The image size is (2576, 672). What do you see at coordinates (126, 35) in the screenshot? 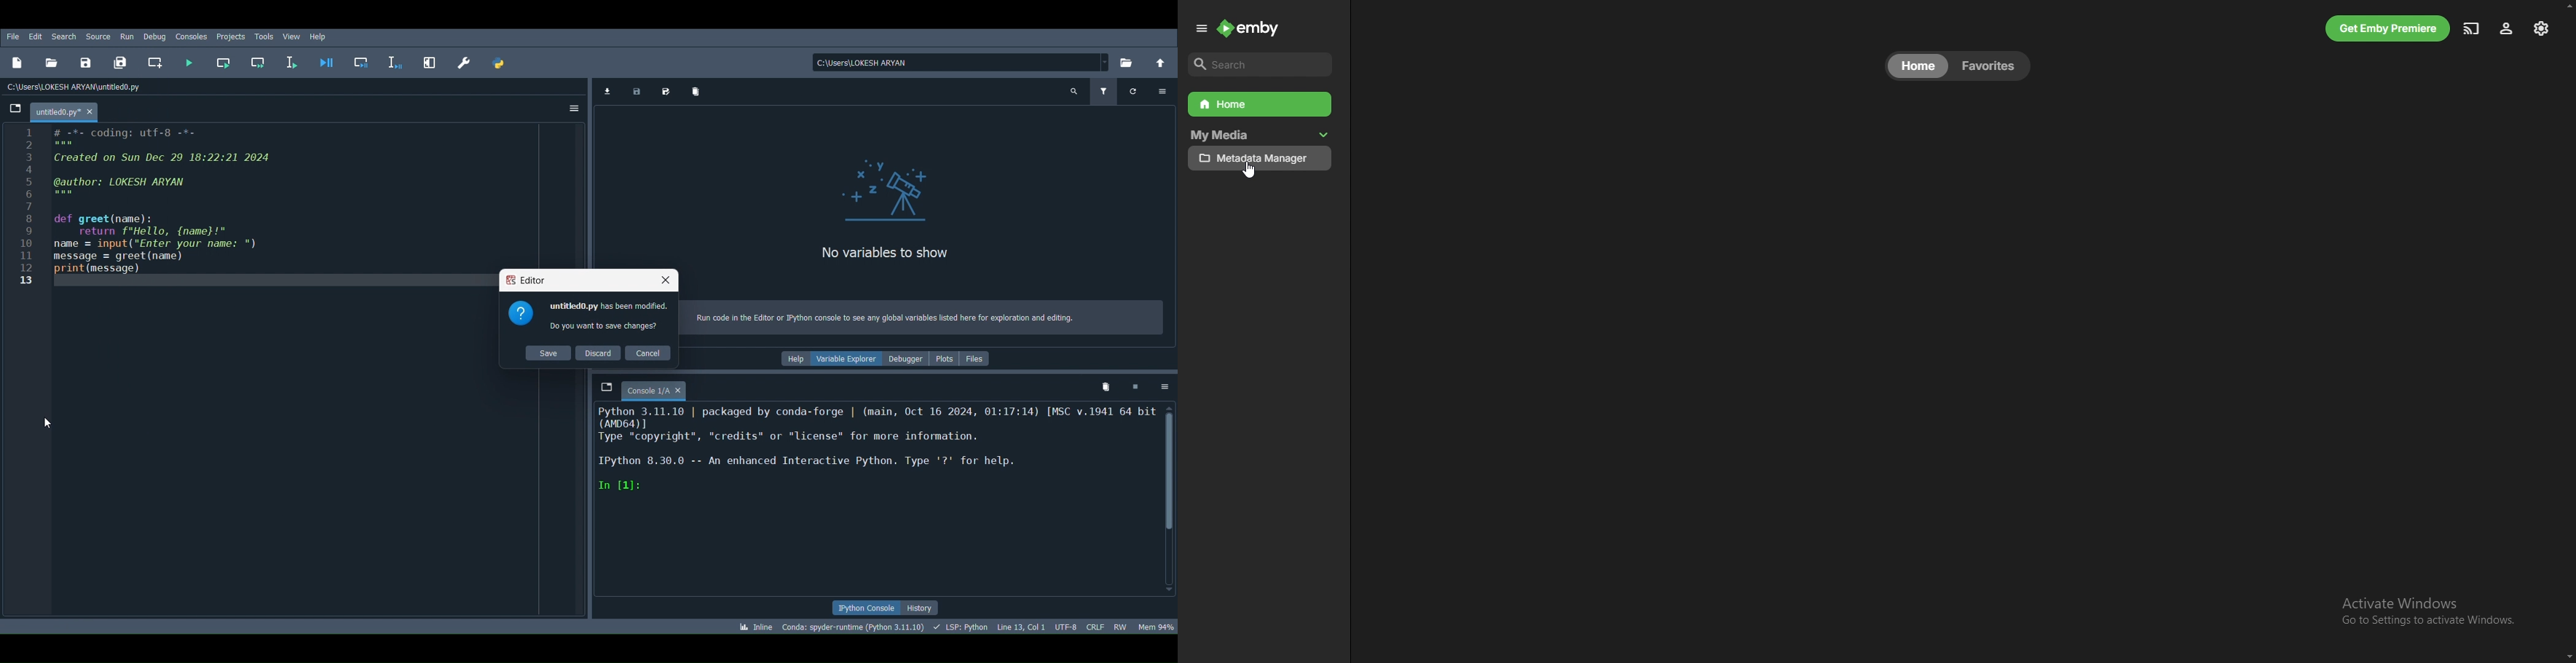
I see `Run` at bounding box center [126, 35].